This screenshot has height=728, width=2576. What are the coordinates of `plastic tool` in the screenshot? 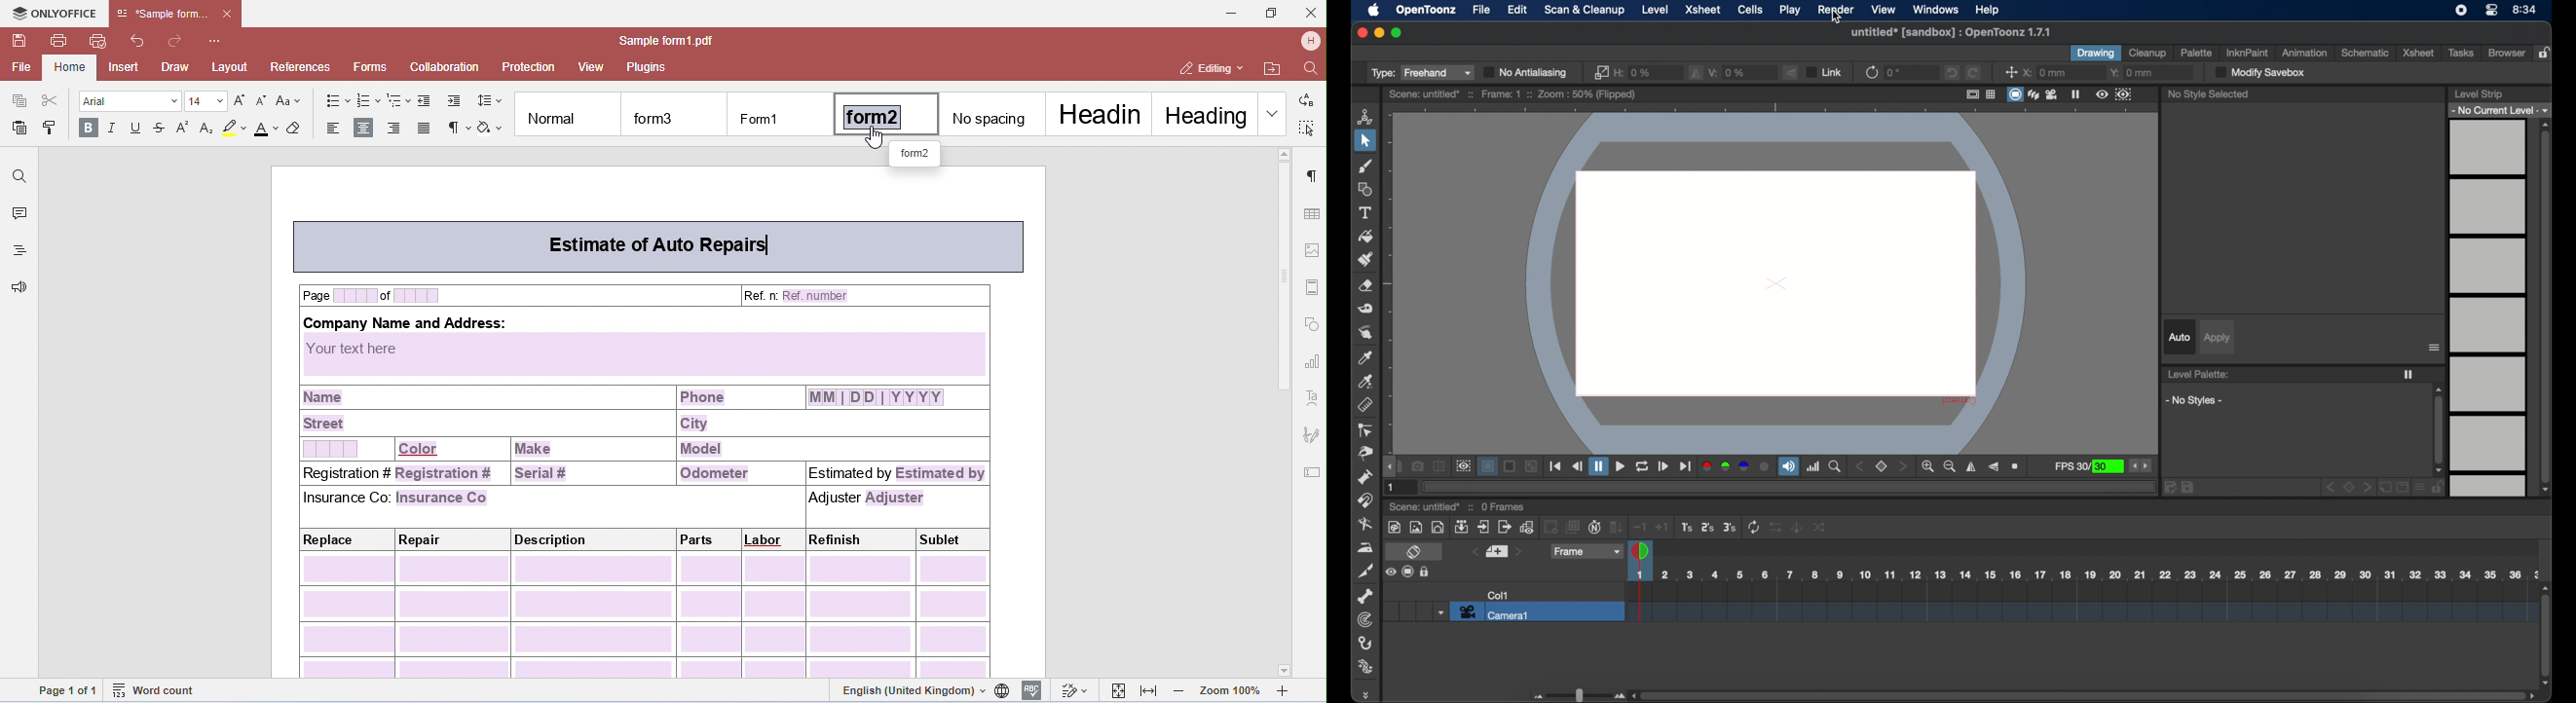 It's located at (1366, 667).